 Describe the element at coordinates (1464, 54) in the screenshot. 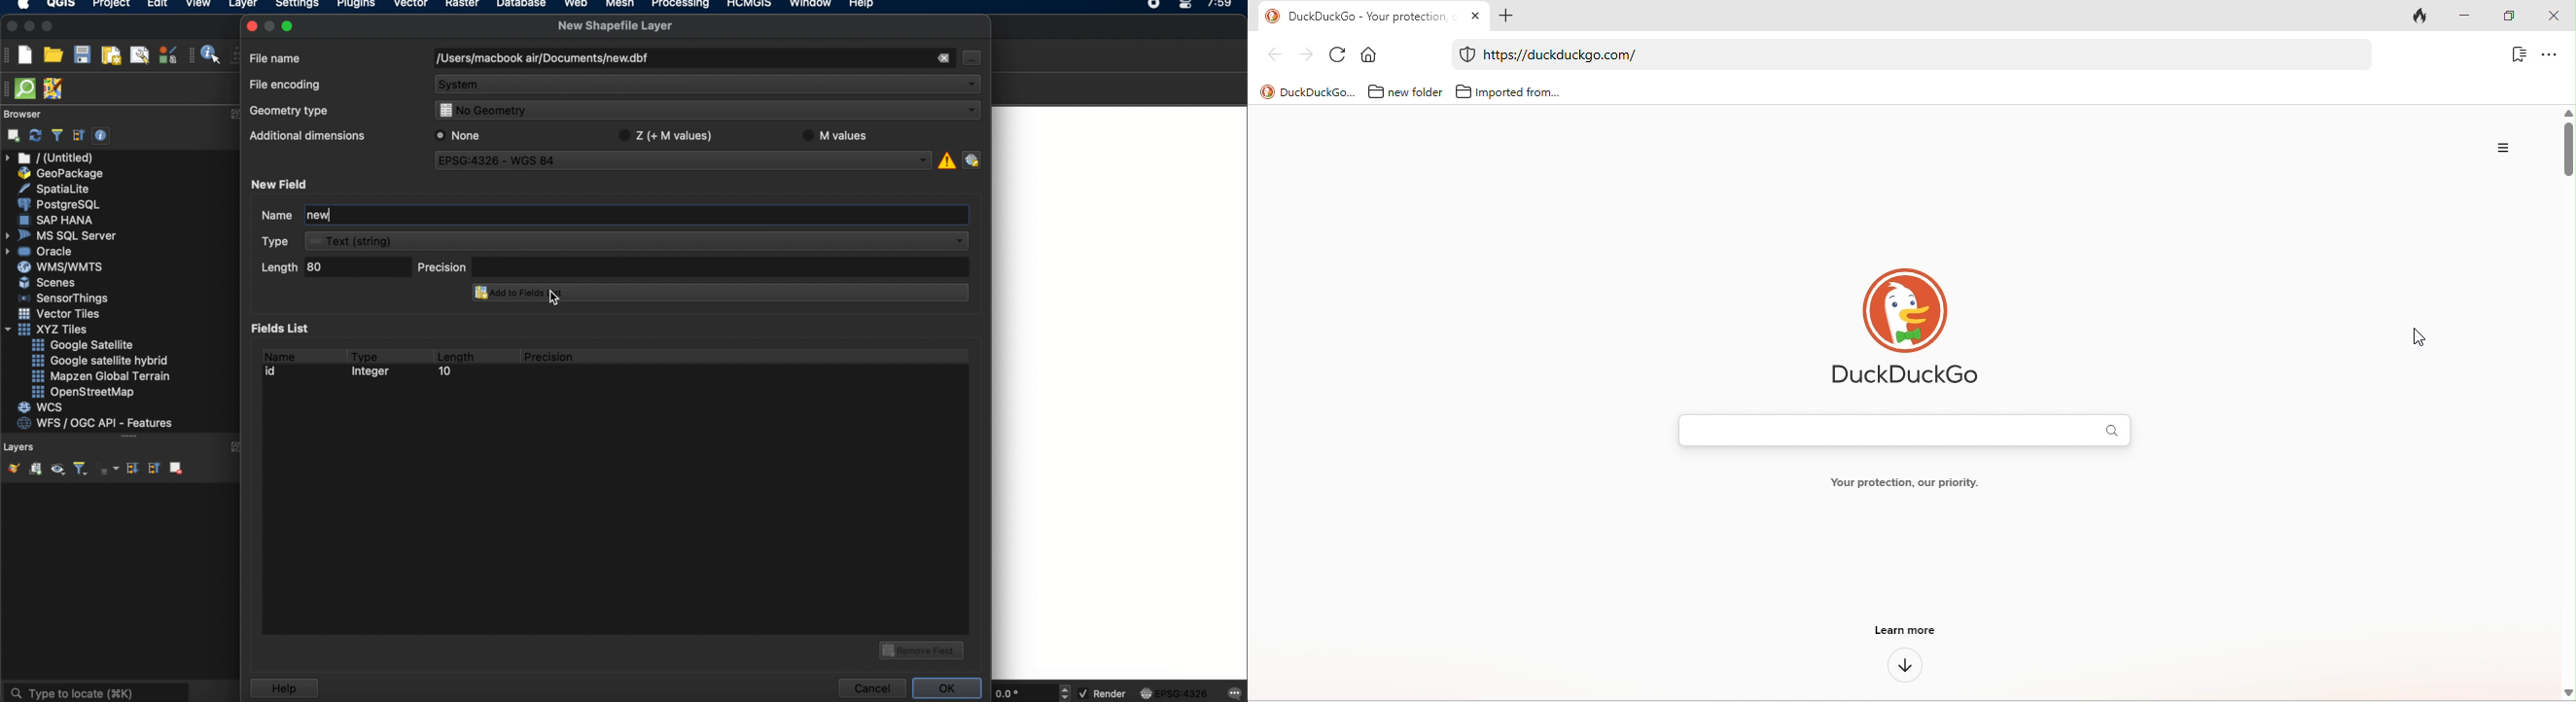

I see `duckduckgo protection` at that location.